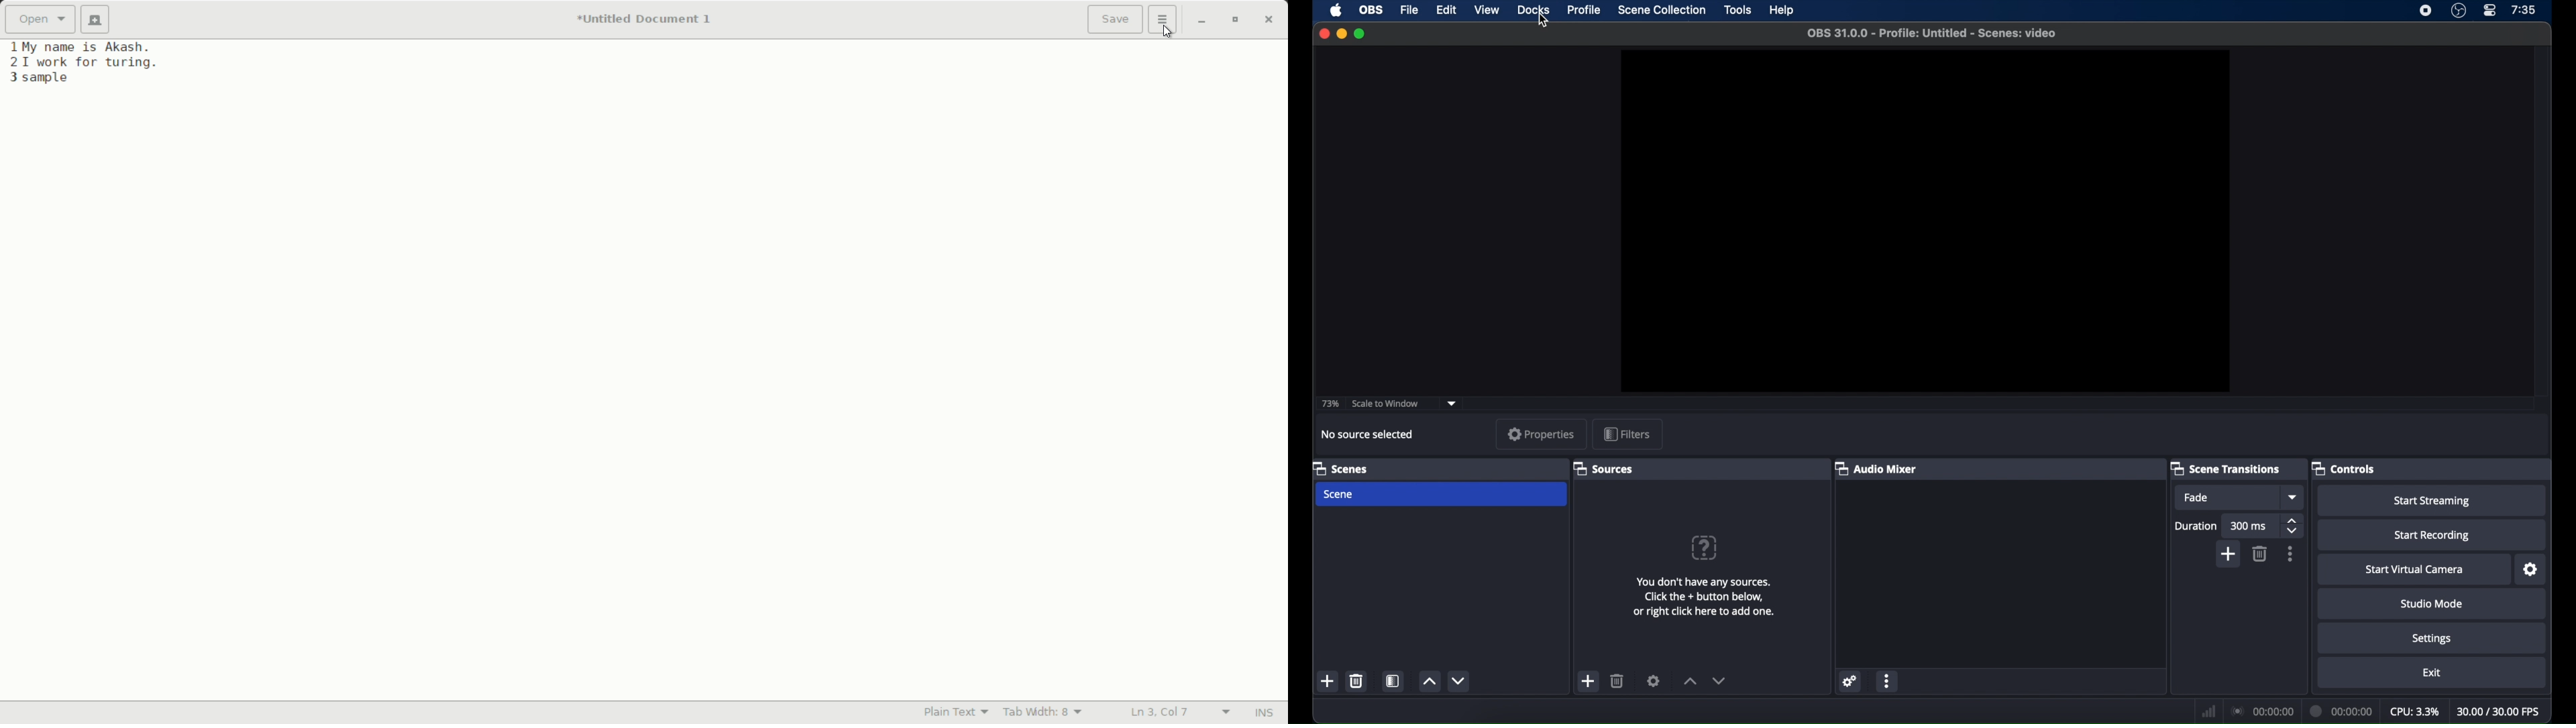 The height and width of the screenshot is (728, 2576). What do you see at coordinates (2431, 603) in the screenshot?
I see `studio mode` at bounding box center [2431, 603].